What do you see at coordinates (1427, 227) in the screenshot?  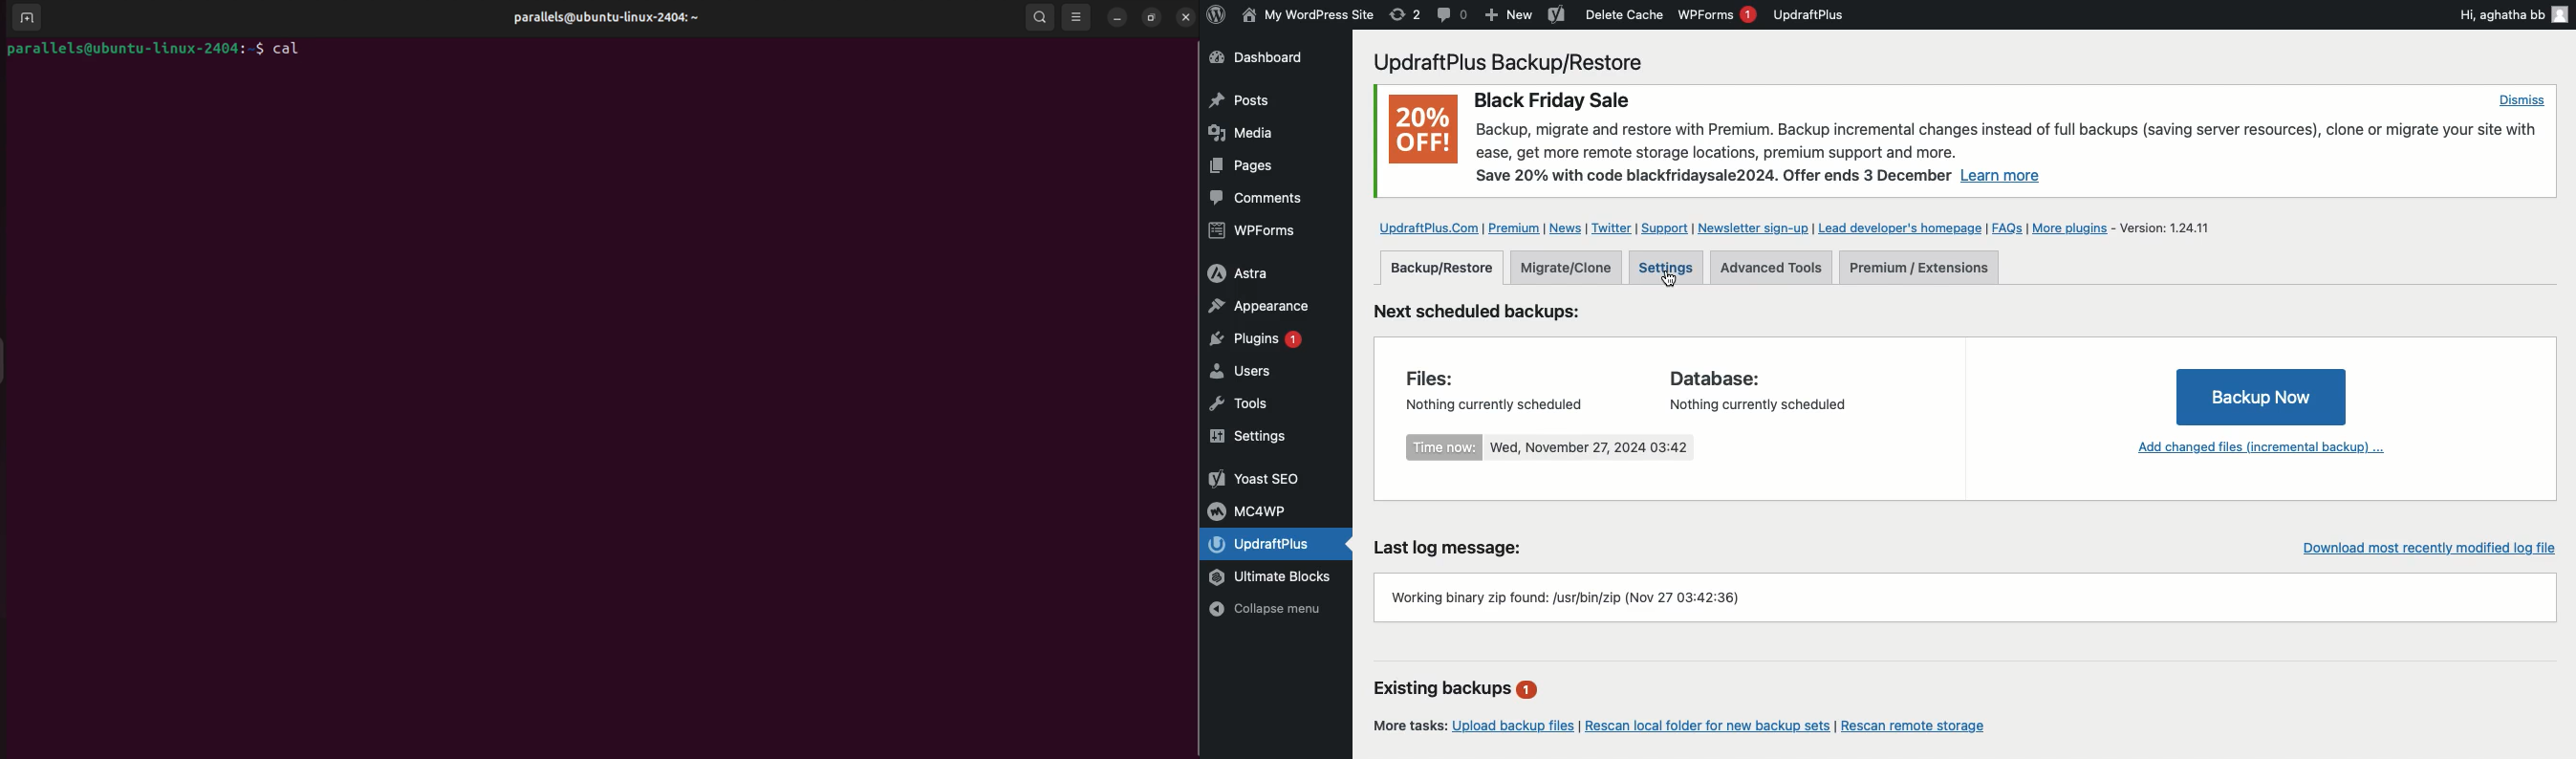 I see `UpdraftPlus.com` at bounding box center [1427, 227].